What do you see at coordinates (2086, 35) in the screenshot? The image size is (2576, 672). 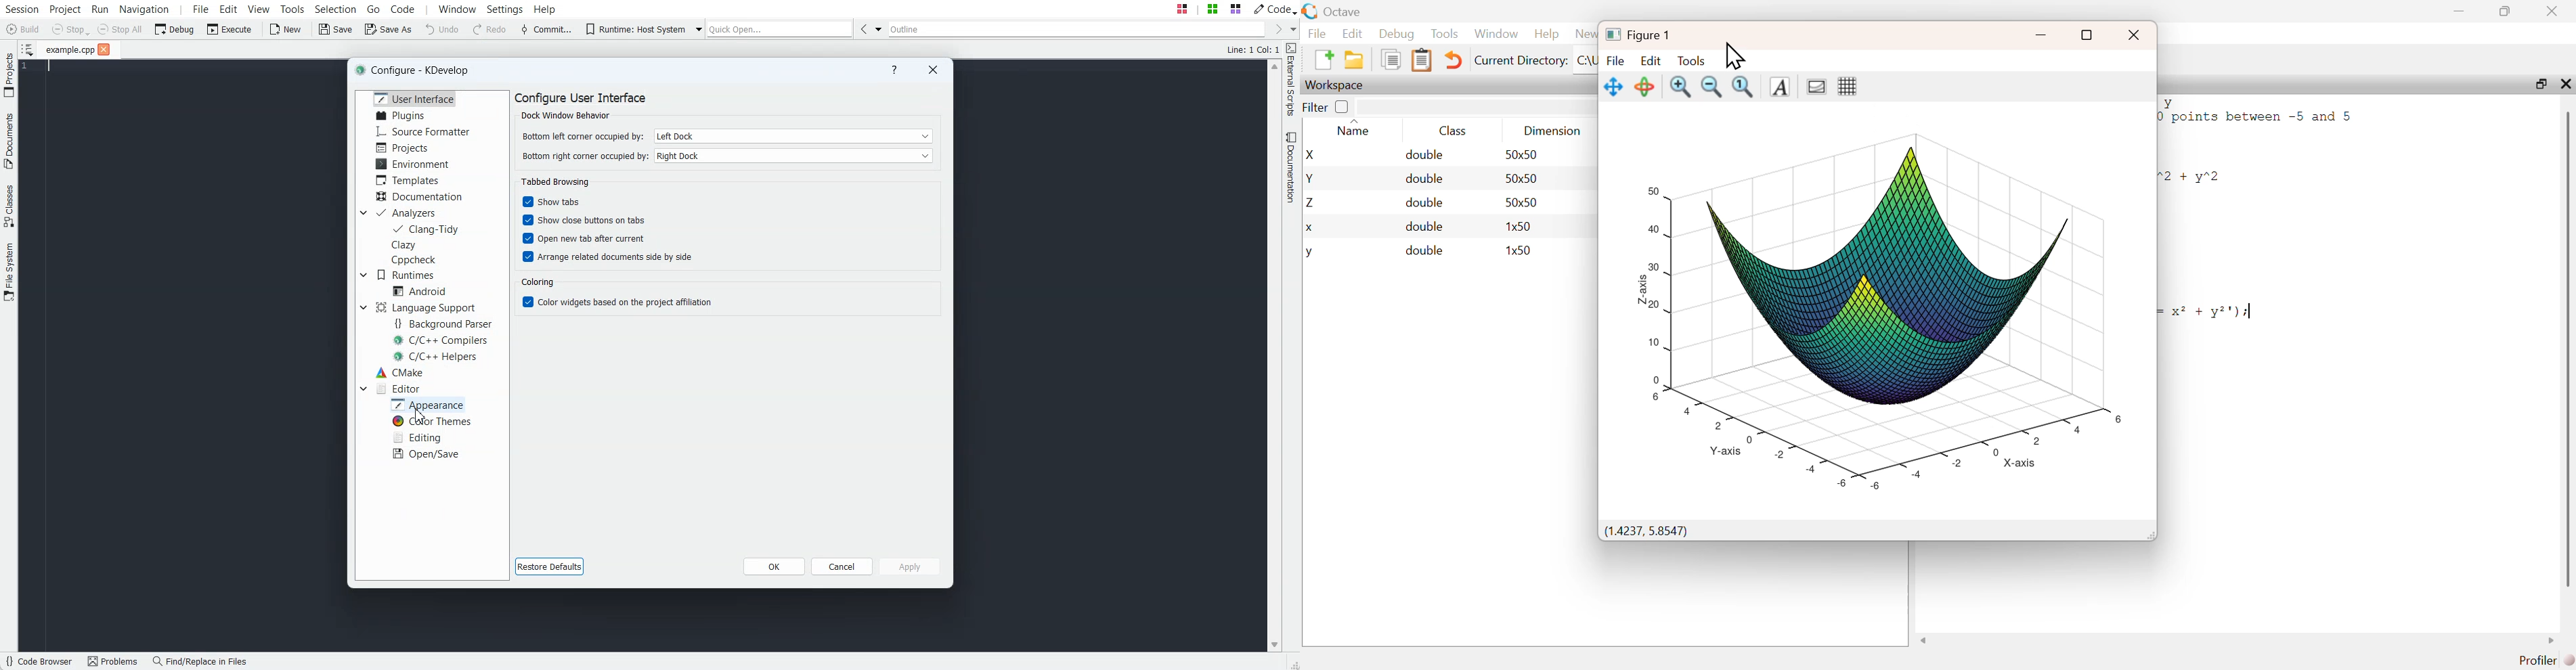 I see `full screen` at bounding box center [2086, 35].